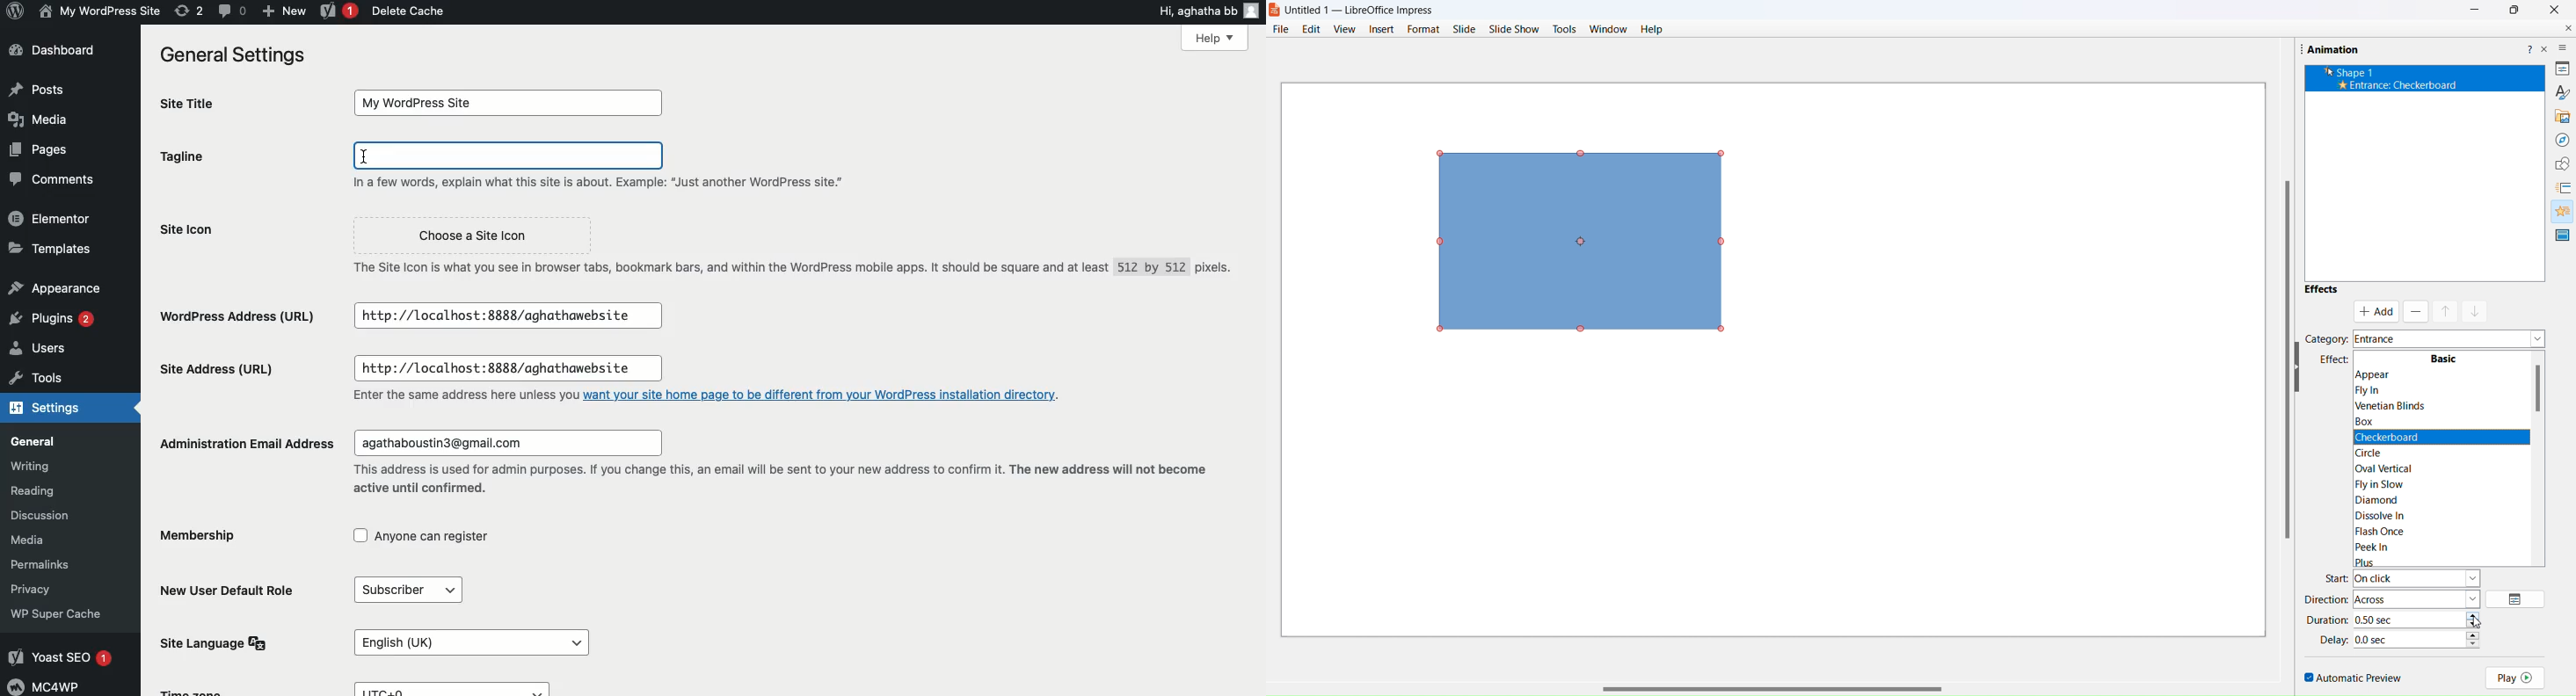  I want to click on category, so click(2327, 338).